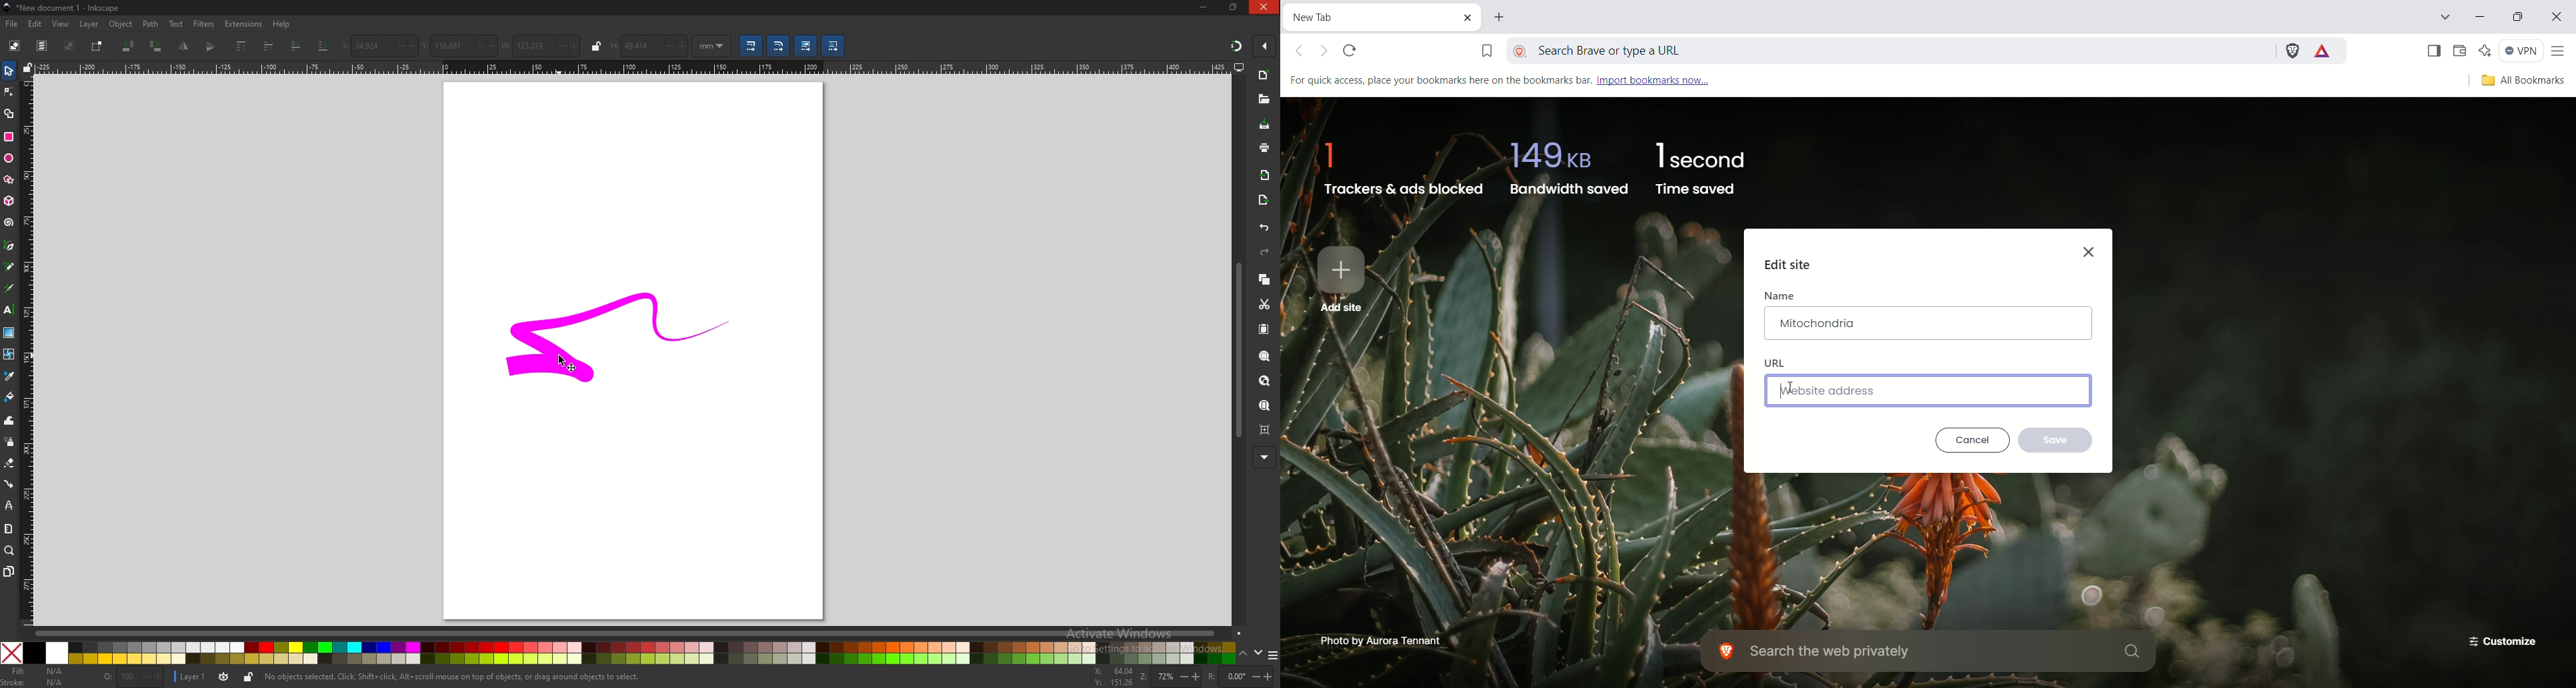  Describe the element at coordinates (9, 159) in the screenshot. I see `ellipse` at that location.